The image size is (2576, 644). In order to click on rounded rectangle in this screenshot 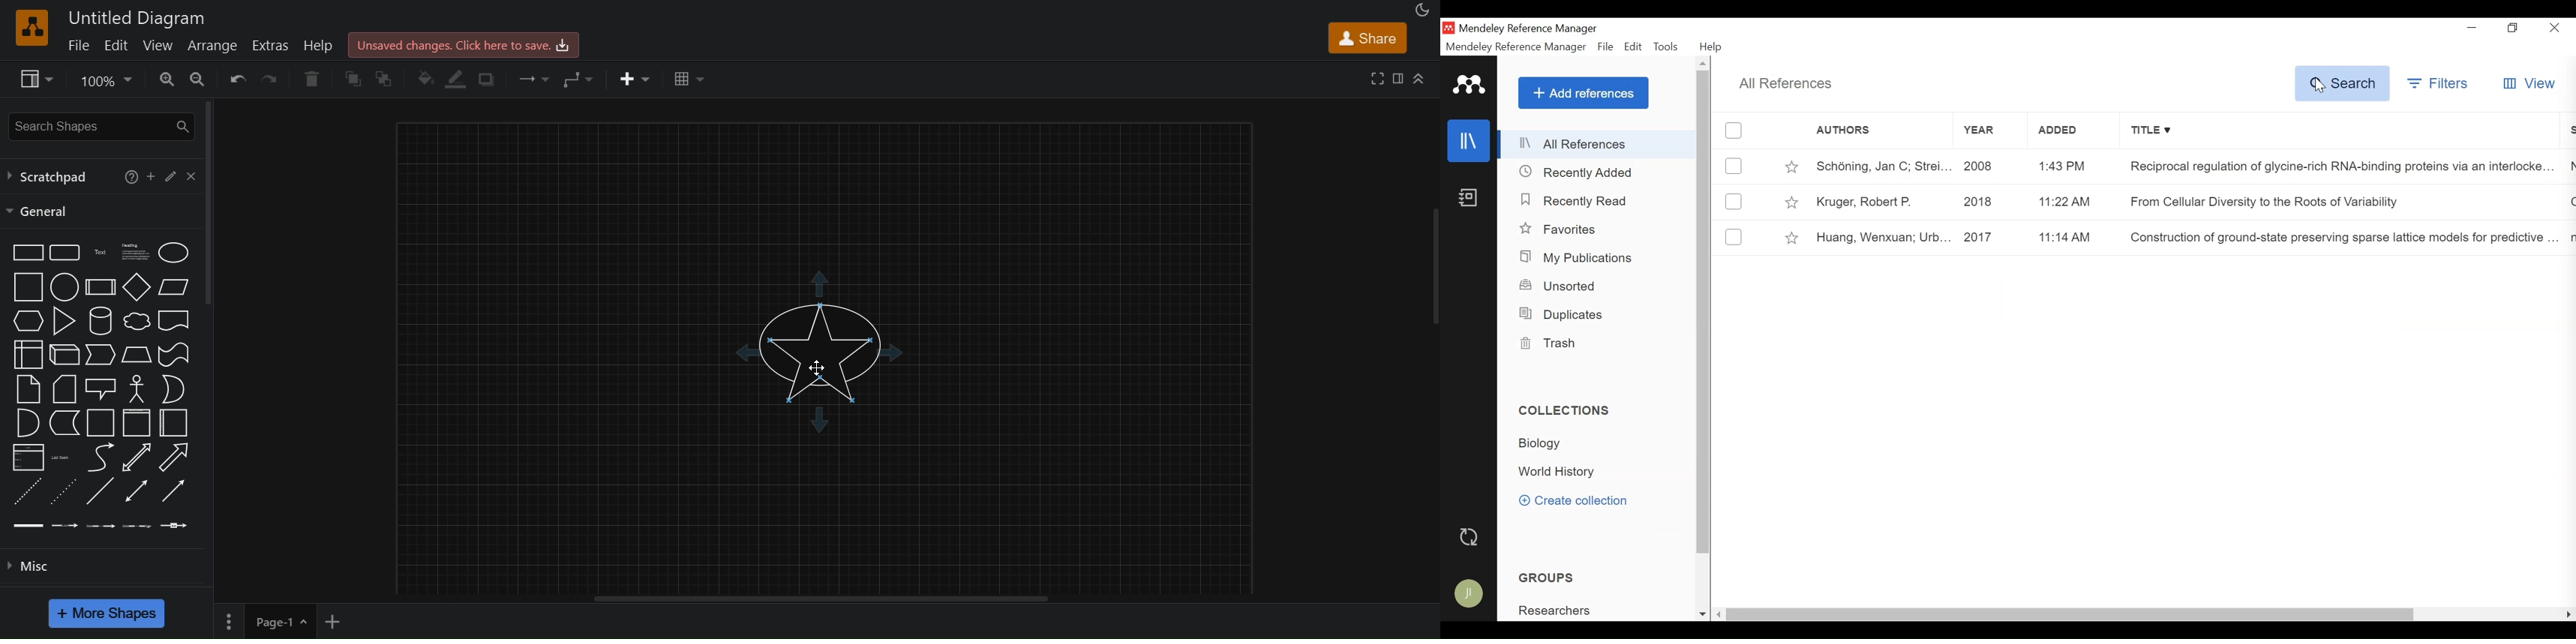, I will do `click(63, 252)`.